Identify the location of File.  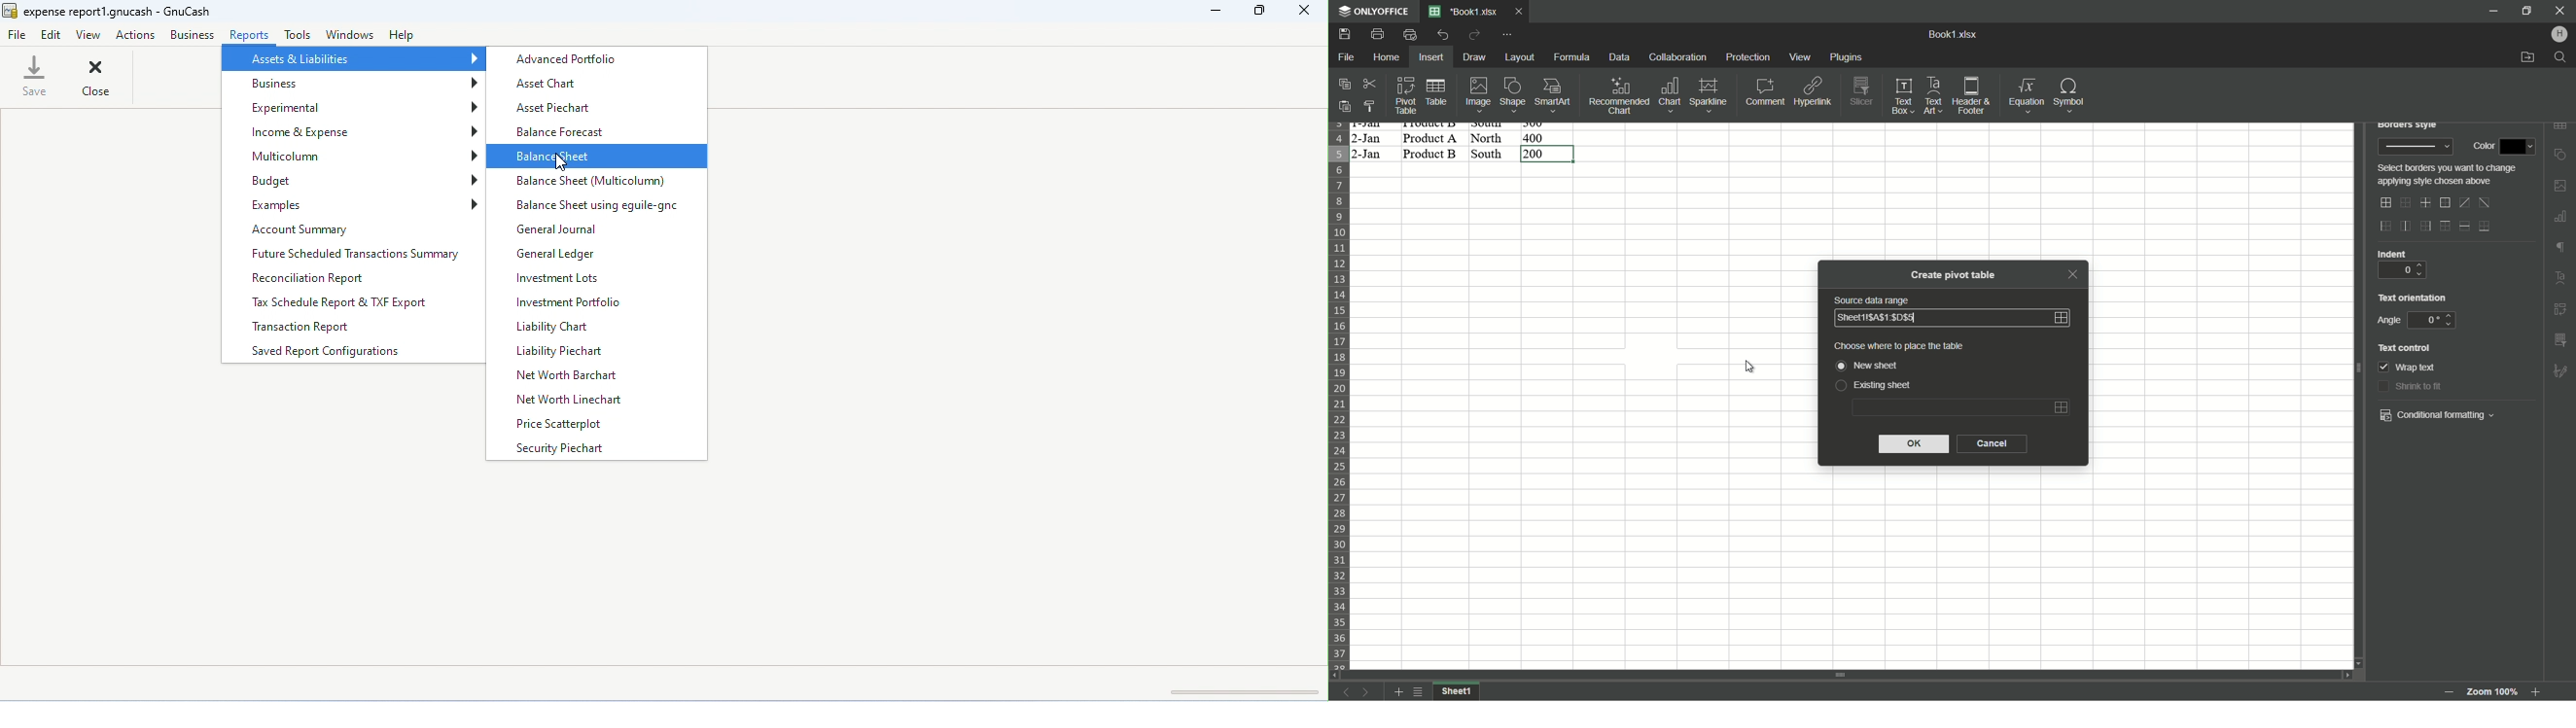
(1347, 58).